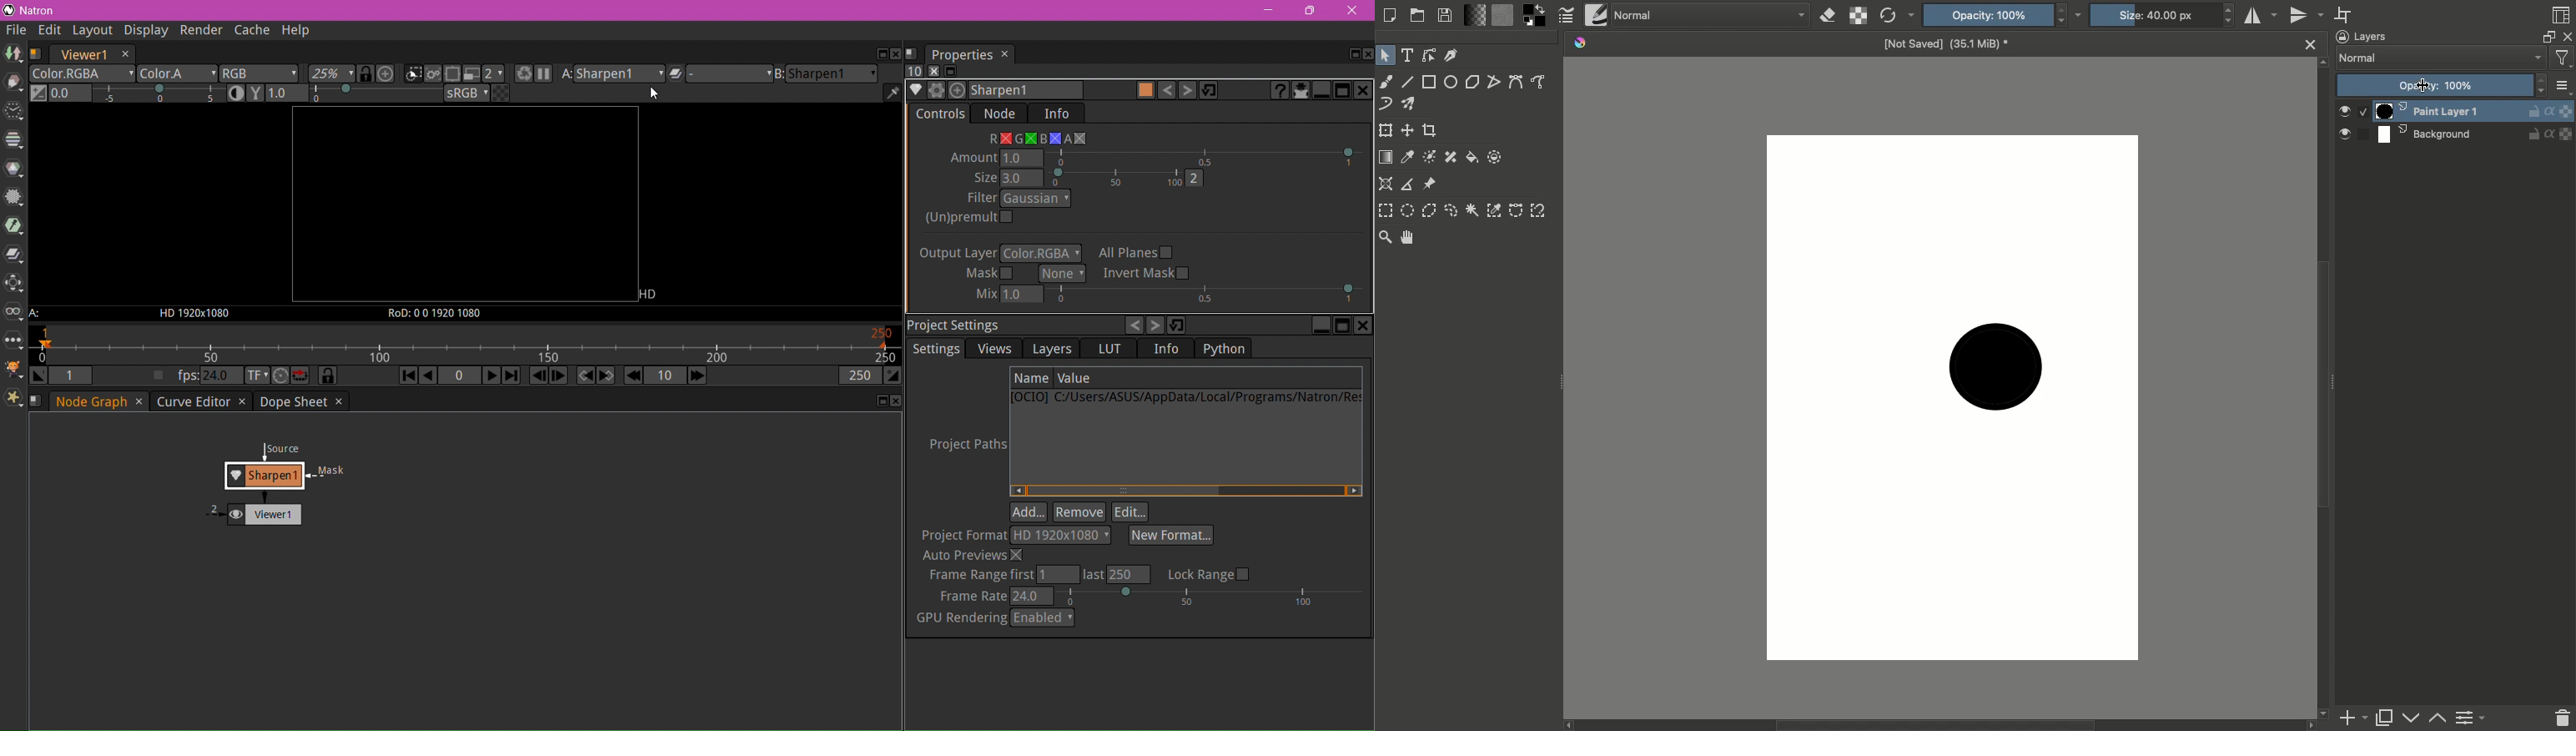 The height and width of the screenshot is (756, 2576). What do you see at coordinates (2447, 110) in the screenshot?
I see `Paint layer` at bounding box center [2447, 110].